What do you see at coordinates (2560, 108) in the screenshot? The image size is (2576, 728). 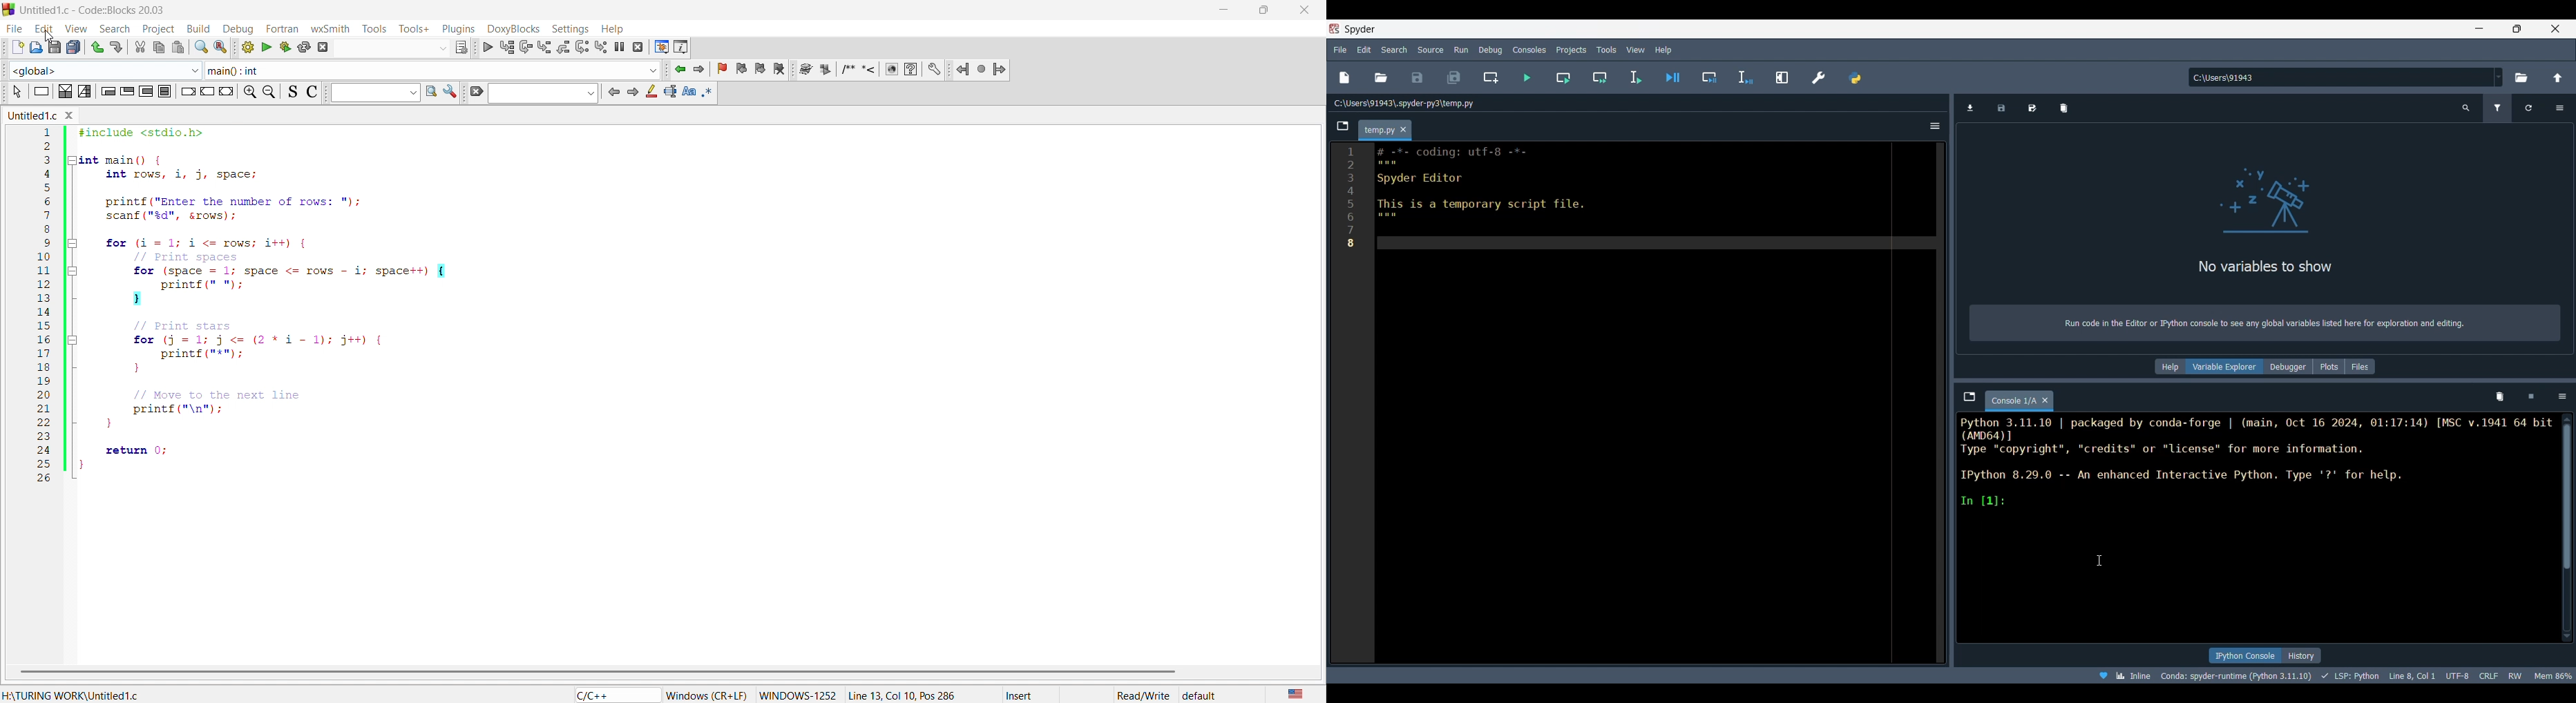 I see `Options` at bounding box center [2560, 108].